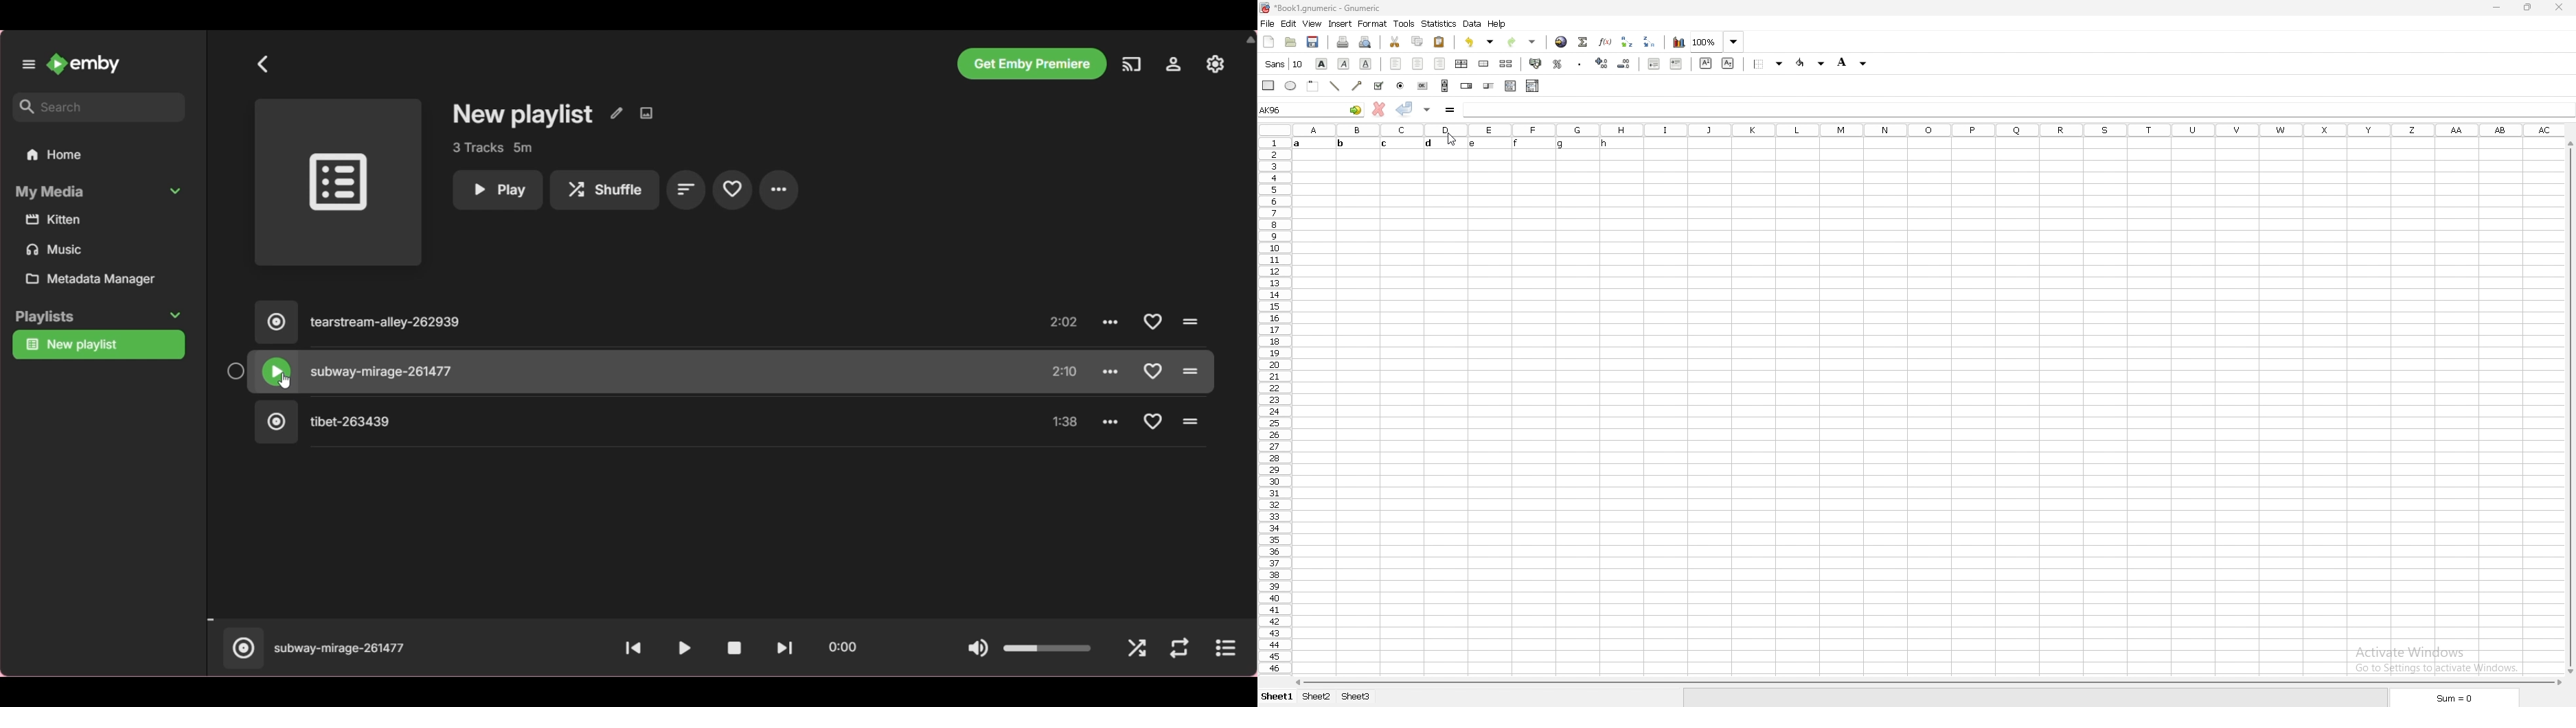  Describe the element at coordinates (1336, 86) in the screenshot. I see `line` at that location.